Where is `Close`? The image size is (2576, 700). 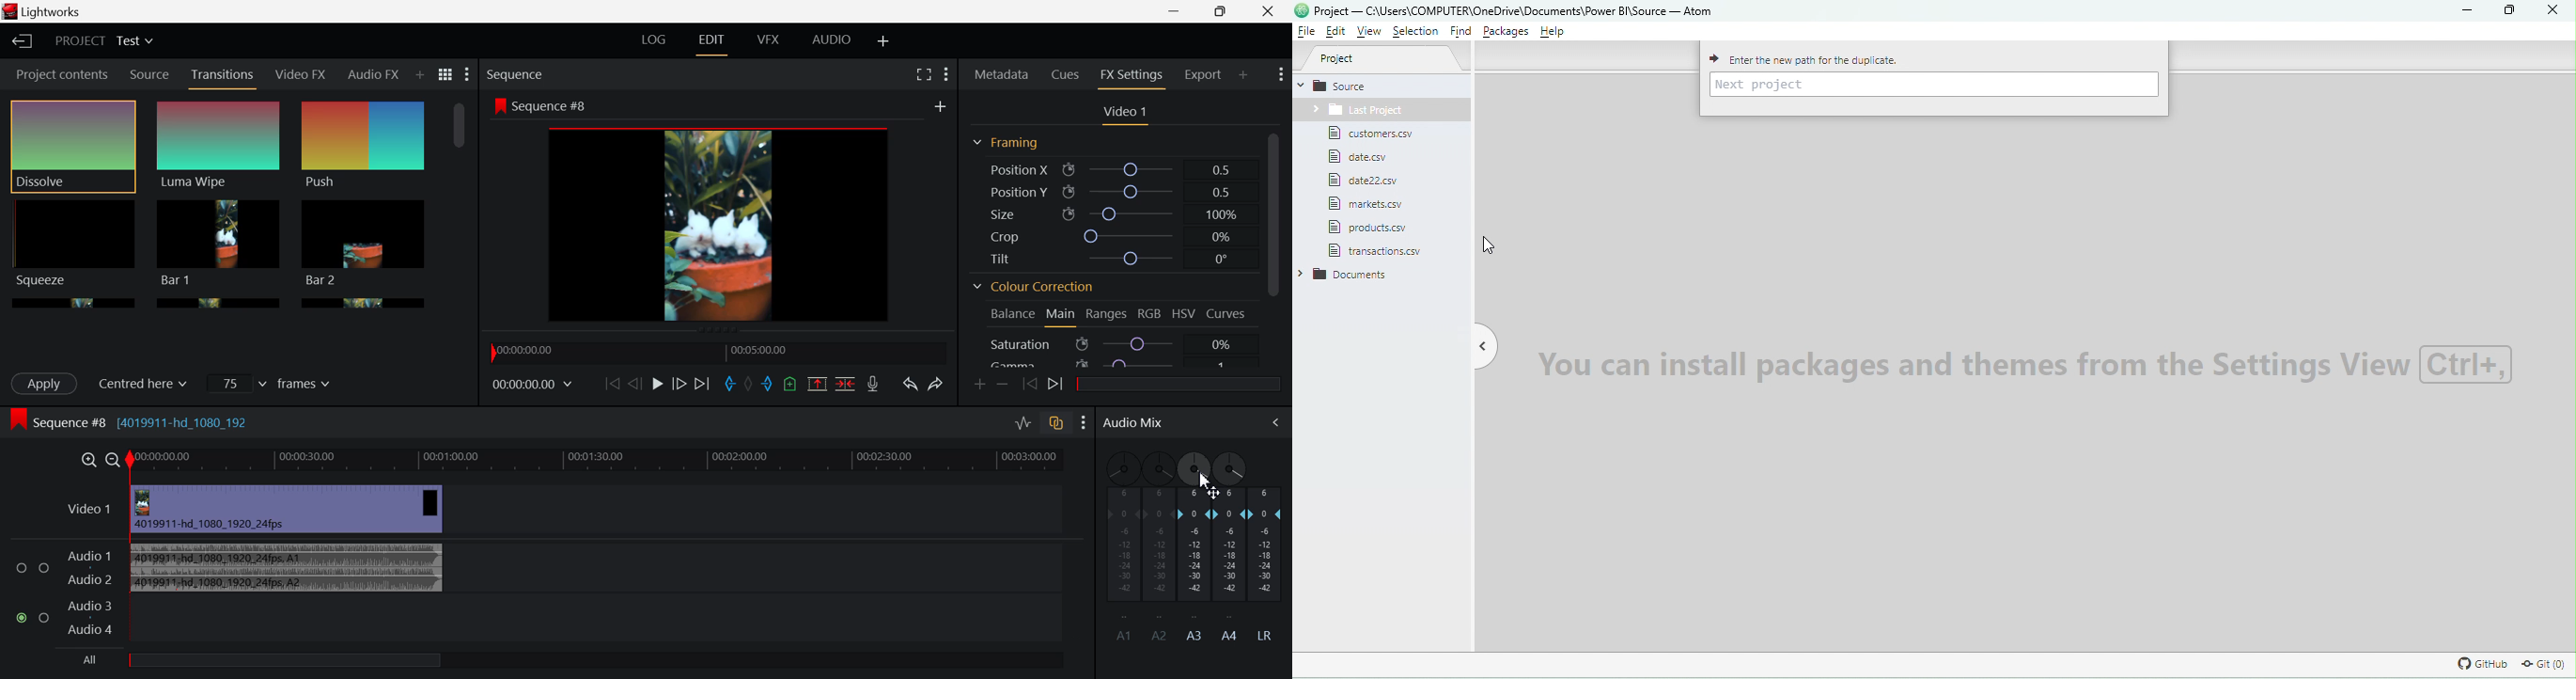
Close is located at coordinates (2554, 14).